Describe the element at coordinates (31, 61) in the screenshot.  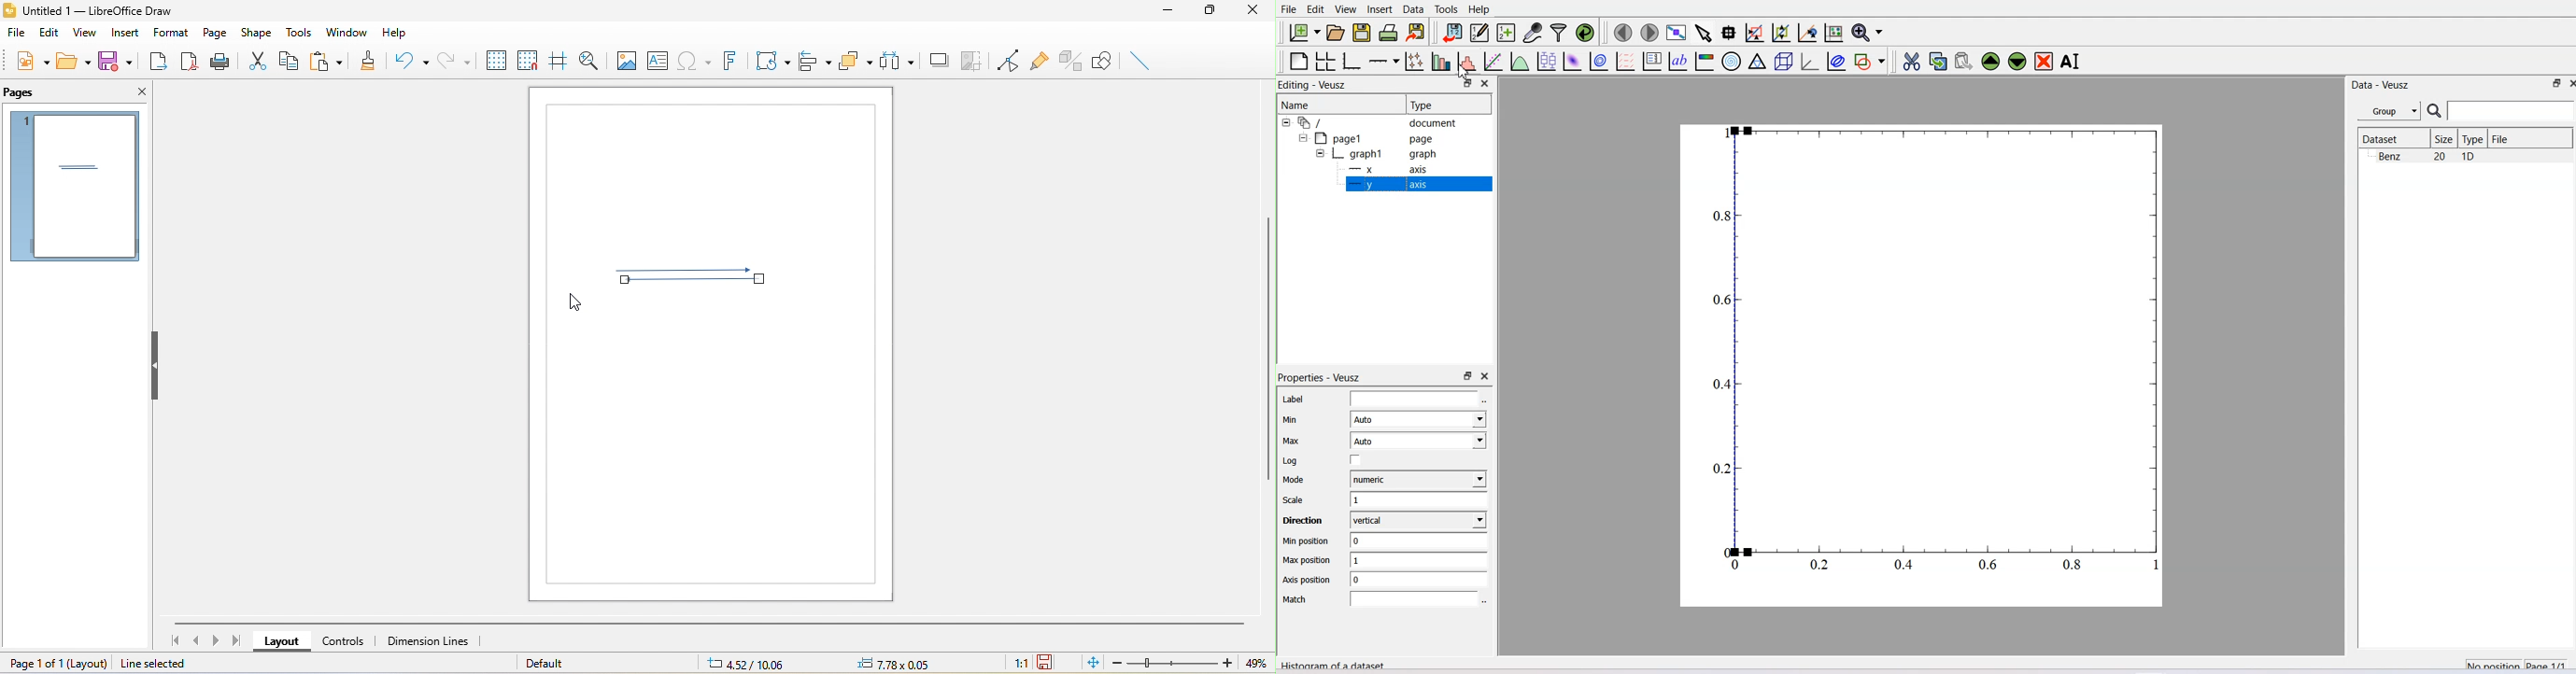
I see `new` at that location.